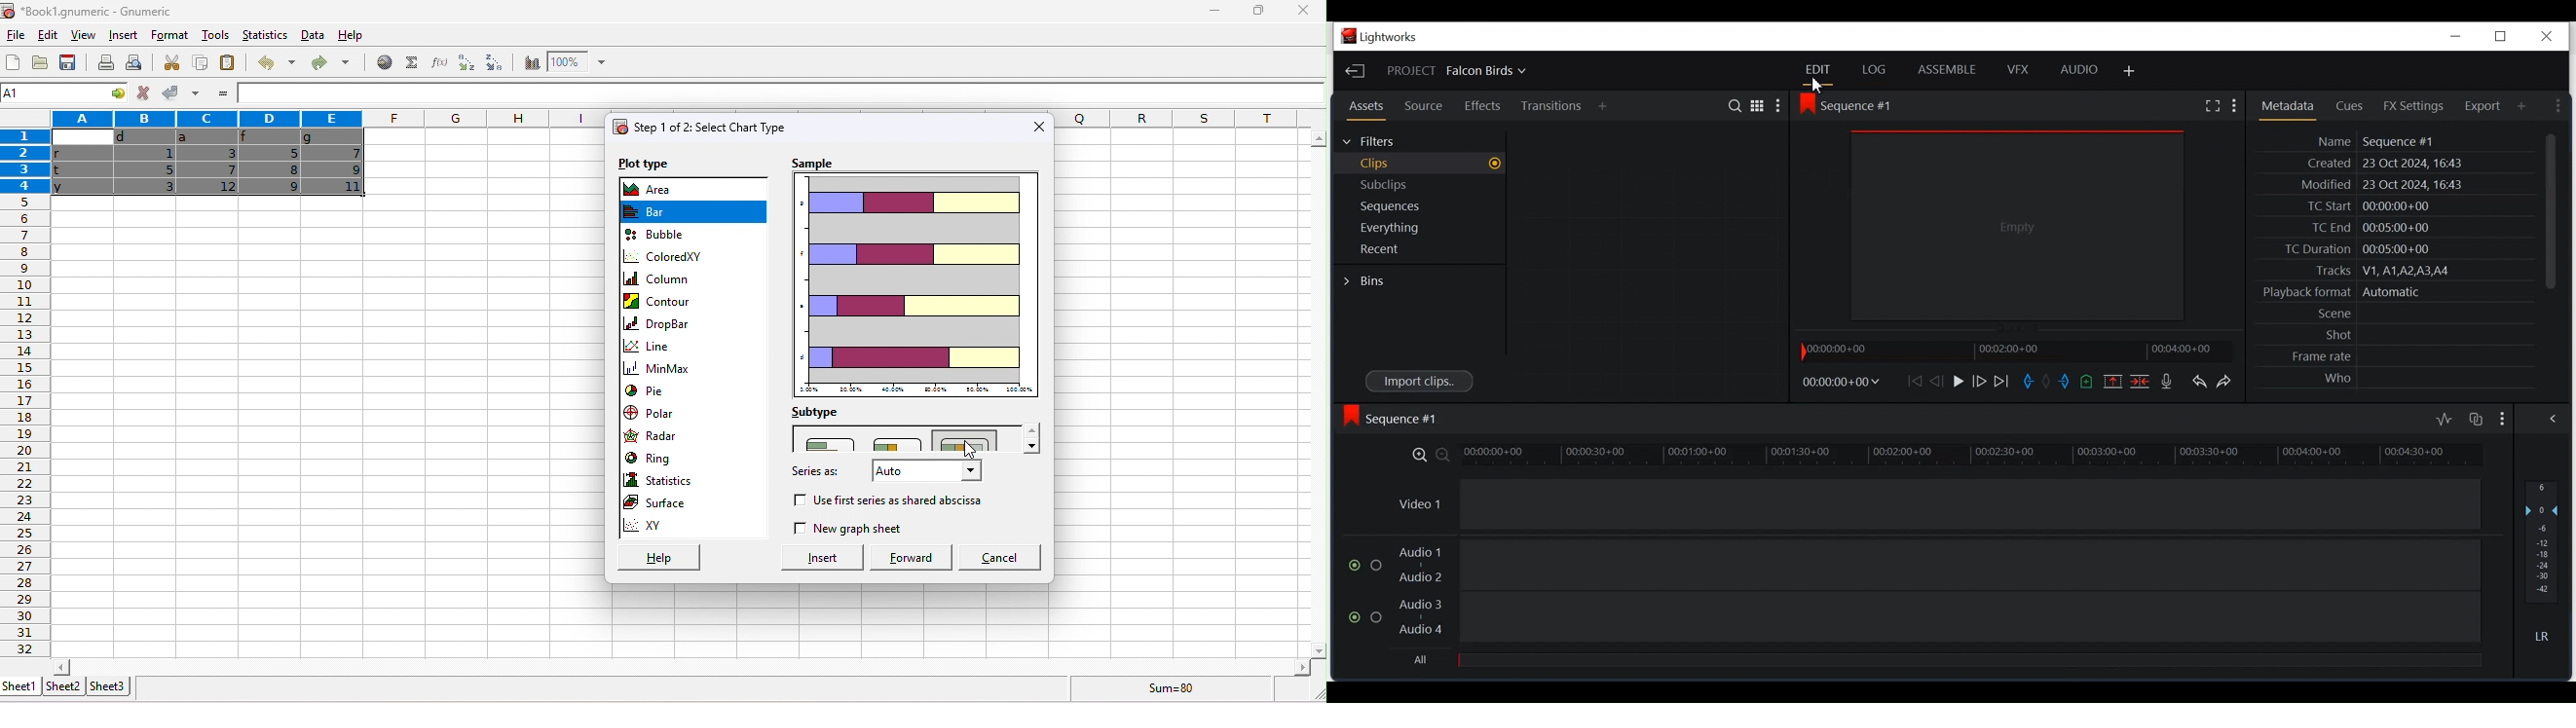 This screenshot has height=728, width=2576. I want to click on paste, so click(228, 61).